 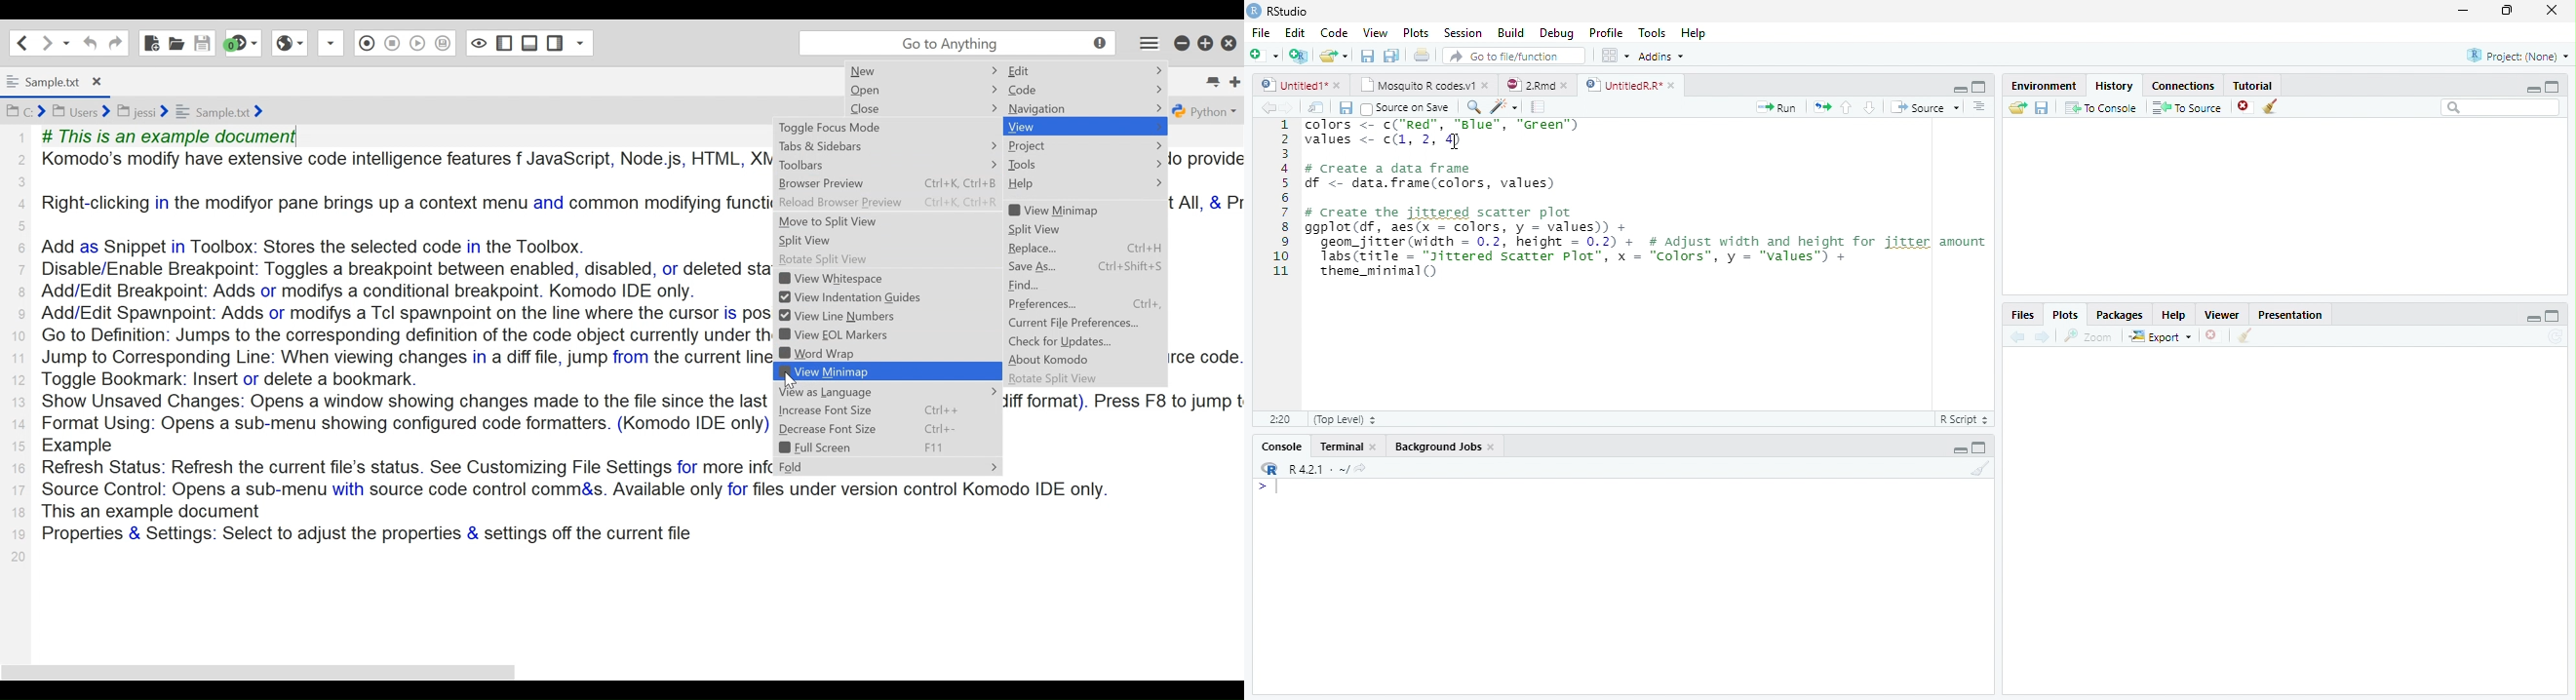 What do you see at coordinates (1375, 32) in the screenshot?
I see `View` at bounding box center [1375, 32].